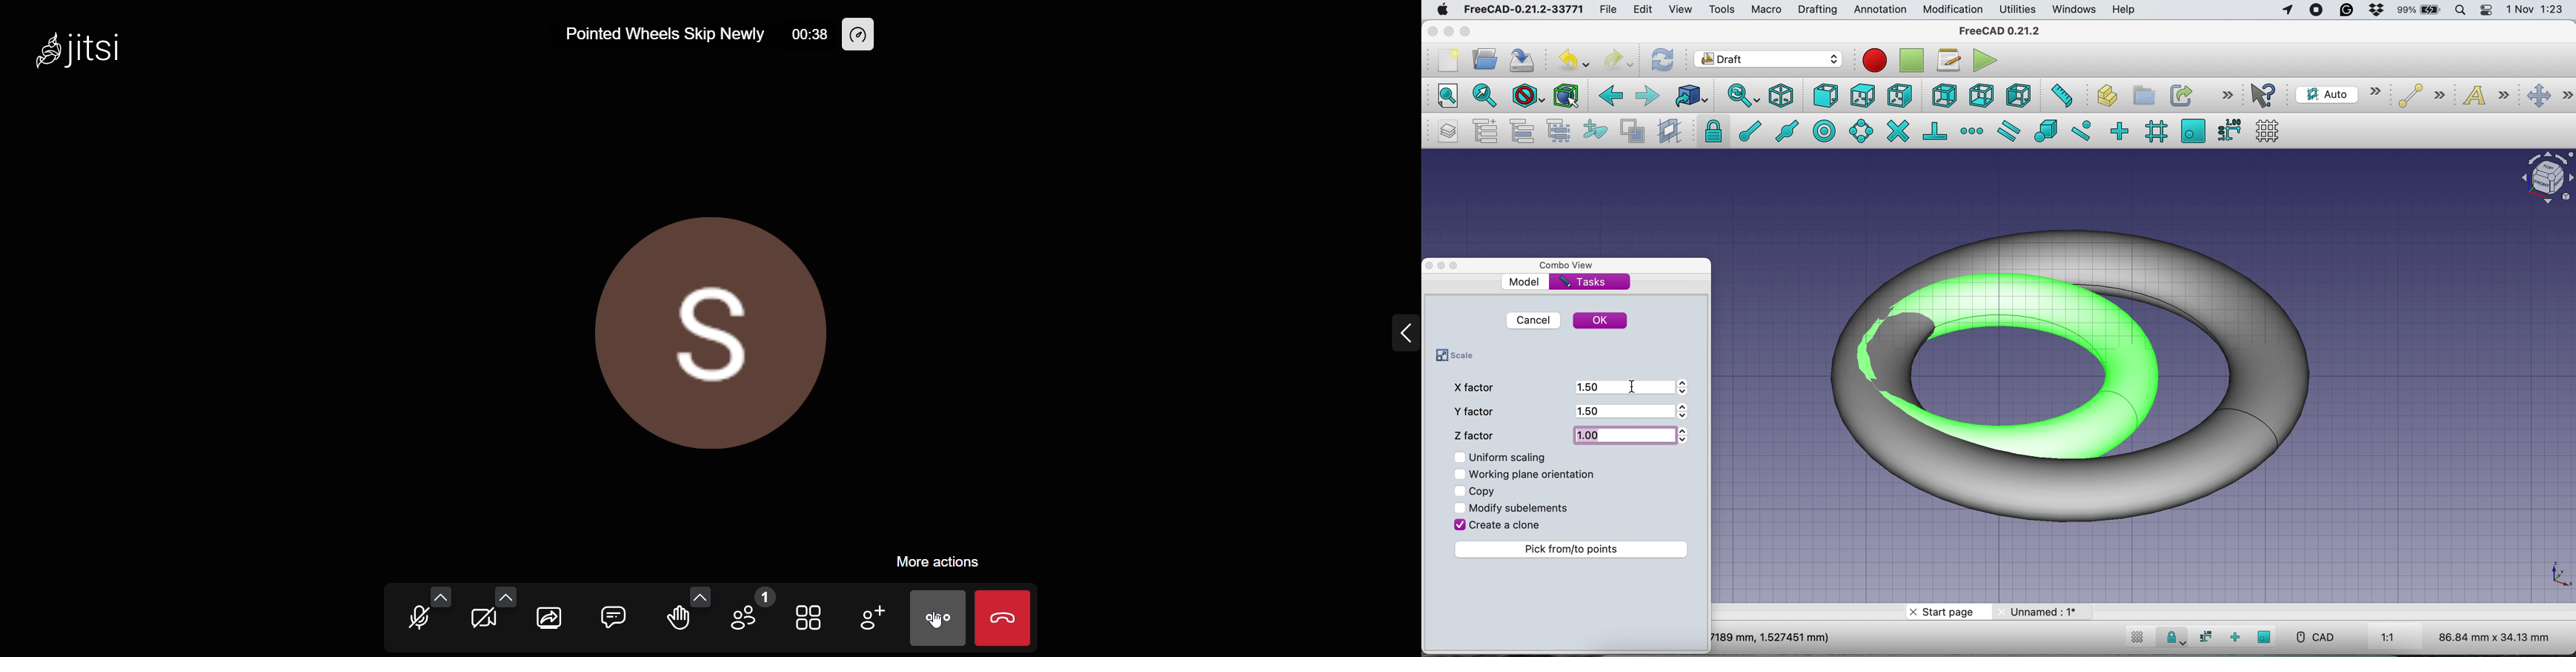 Image resolution: width=2576 pixels, height=672 pixels. What do you see at coordinates (1477, 433) in the screenshot?
I see `z factor` at bounding box center [1477, 433].